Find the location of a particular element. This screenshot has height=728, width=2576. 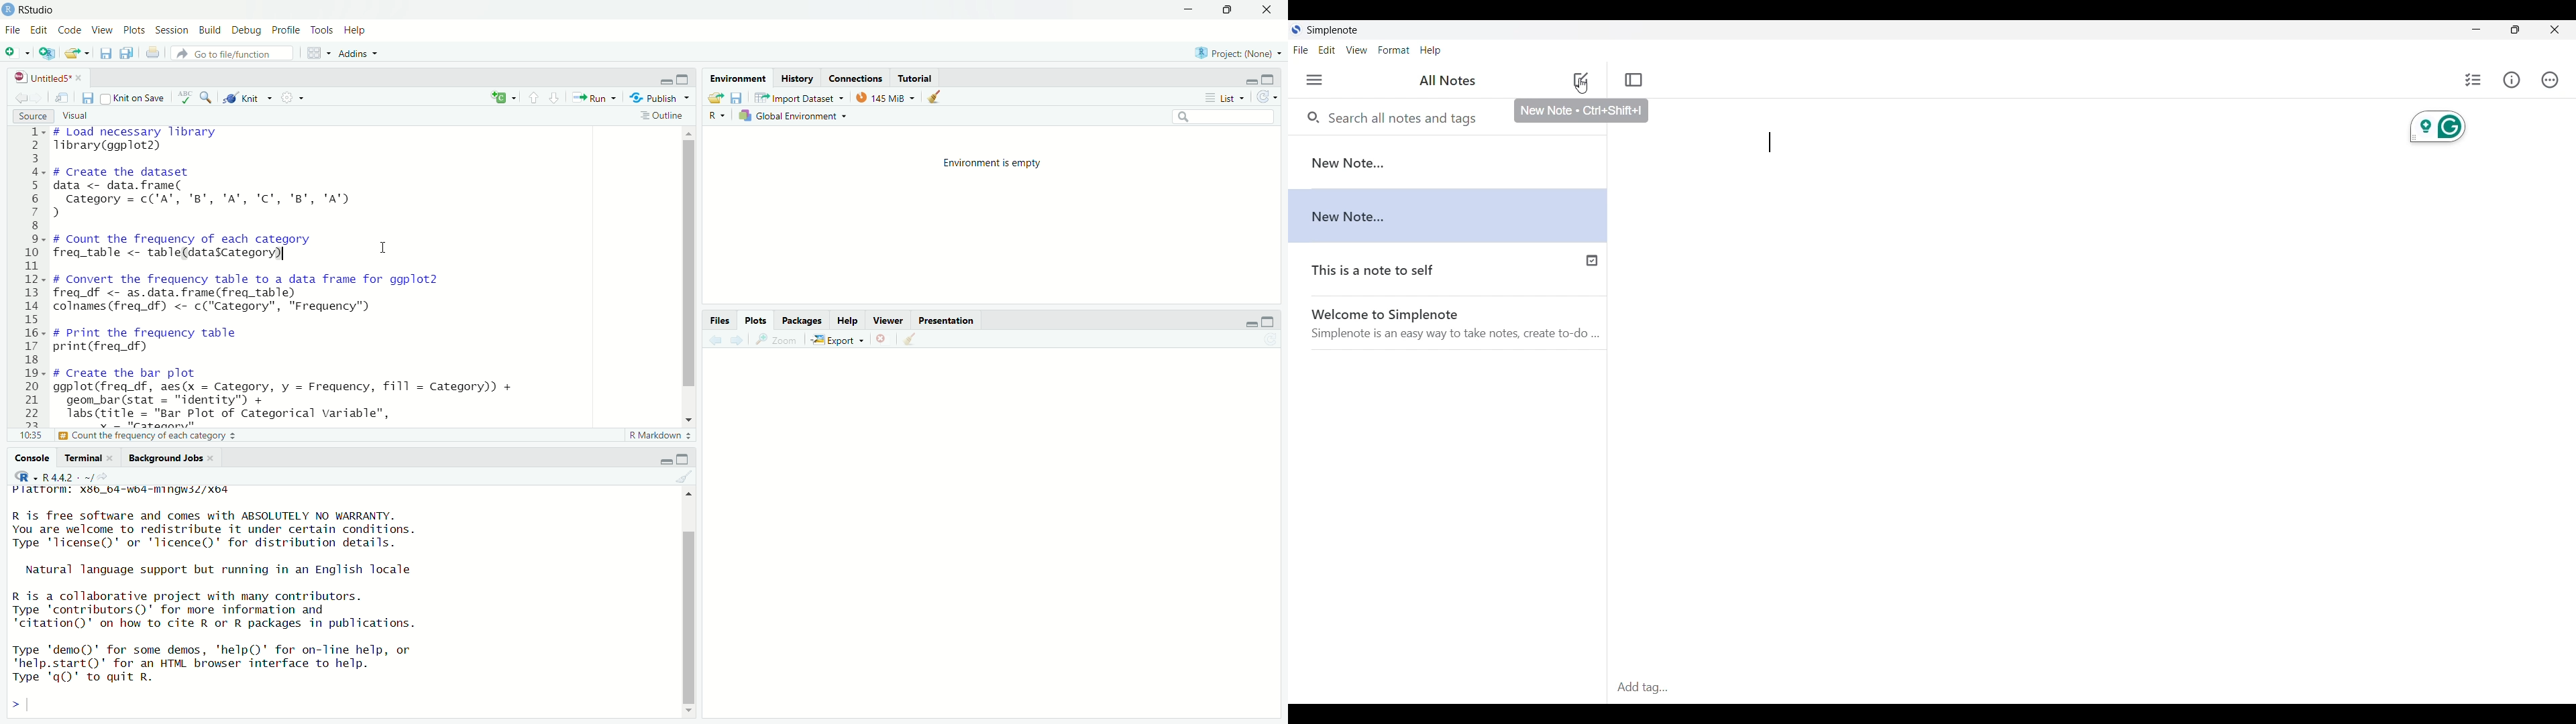

help is located at coordinates (847, 321).